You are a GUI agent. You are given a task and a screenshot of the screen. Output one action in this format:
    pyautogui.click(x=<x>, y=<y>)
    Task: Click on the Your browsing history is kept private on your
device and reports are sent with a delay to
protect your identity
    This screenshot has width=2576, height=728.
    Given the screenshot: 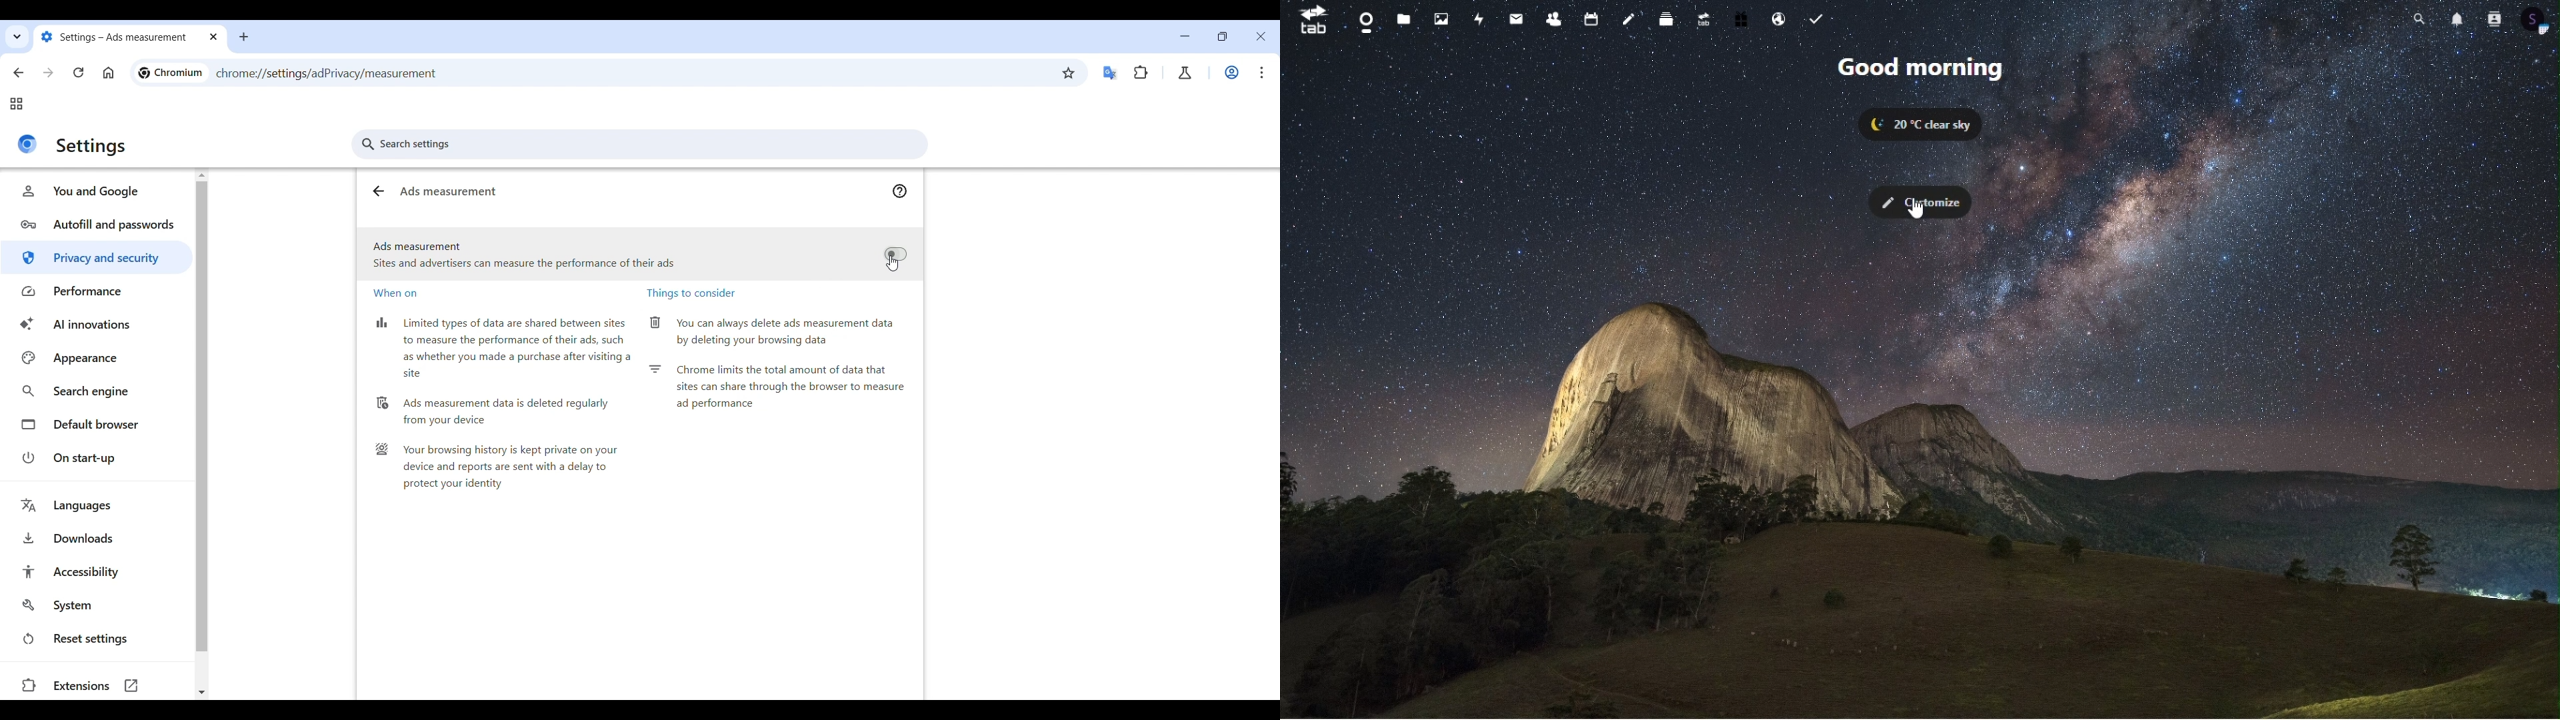 What is the action you would take?
    pyautogui.click(x=496, y=471)
    